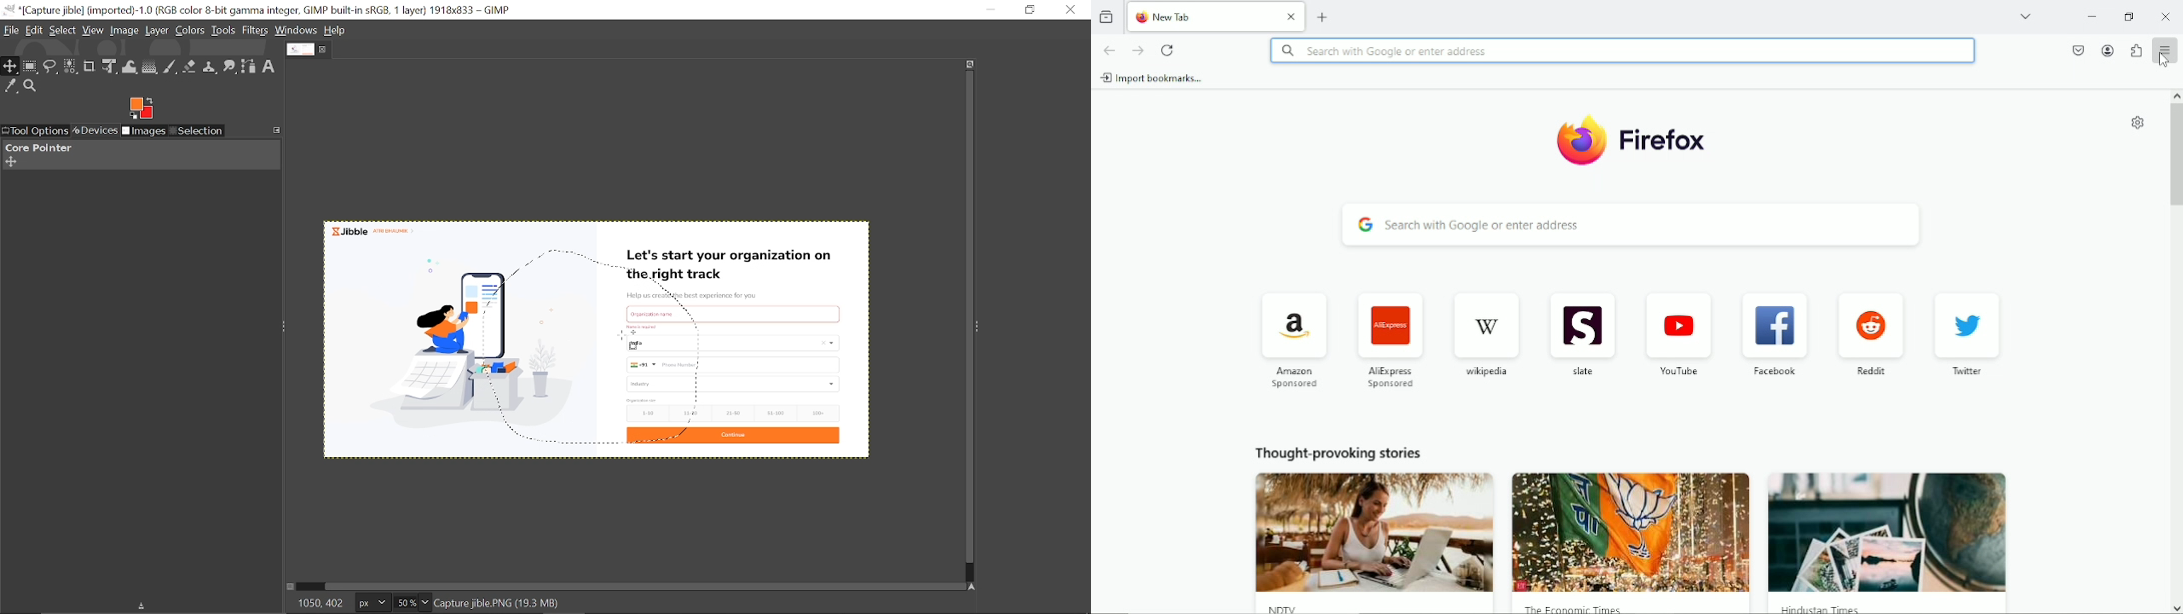 This screenshot has width=2184, height=616. I want to click on Color picker tool, so click(11, 87).